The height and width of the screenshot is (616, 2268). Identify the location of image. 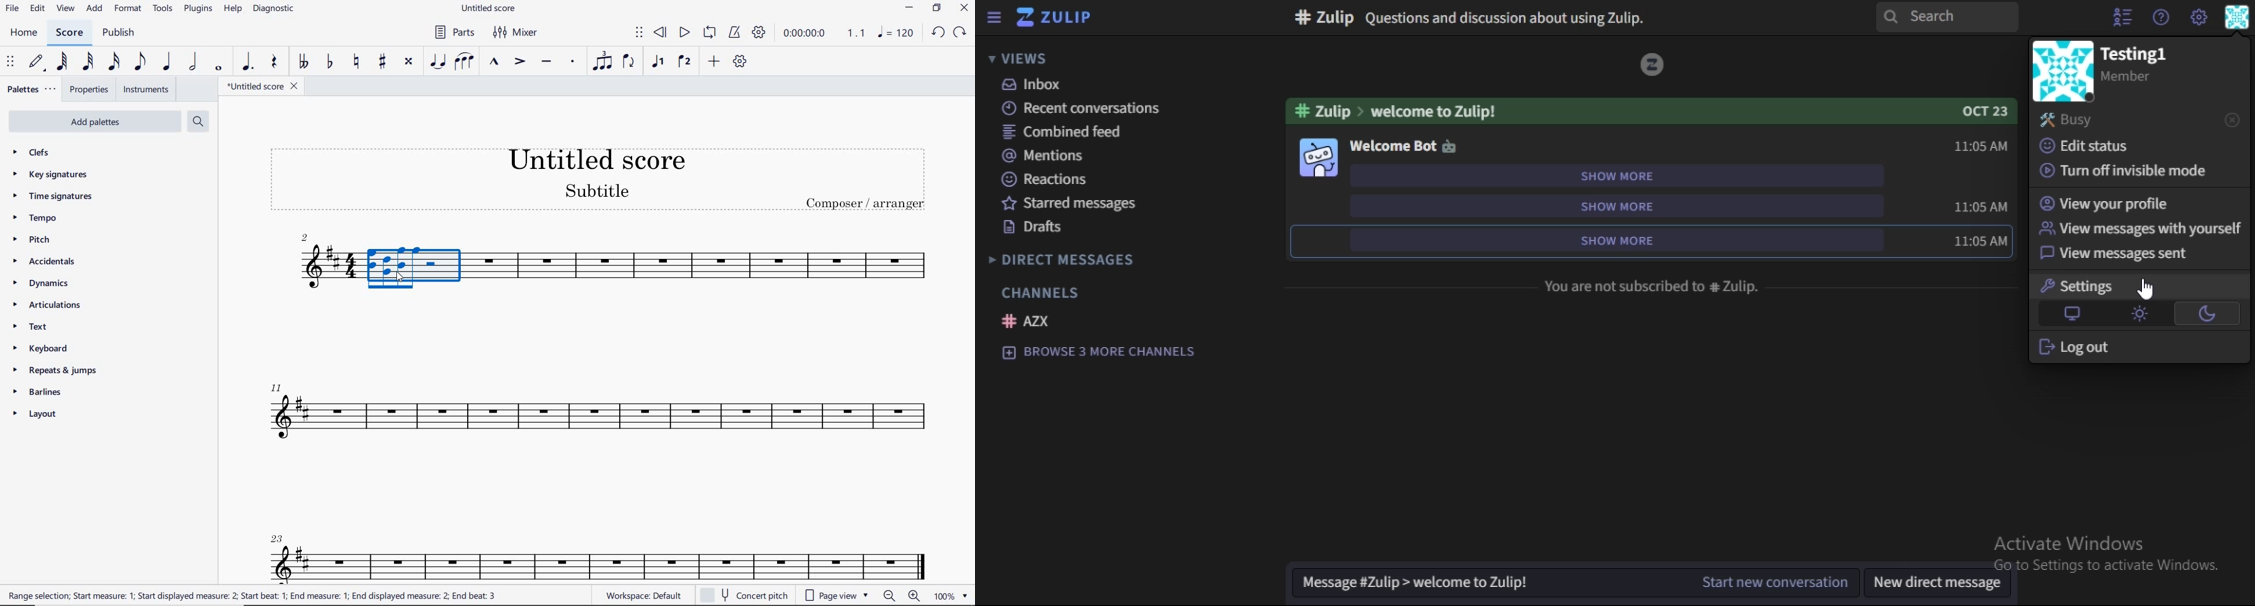
(1321, 158).